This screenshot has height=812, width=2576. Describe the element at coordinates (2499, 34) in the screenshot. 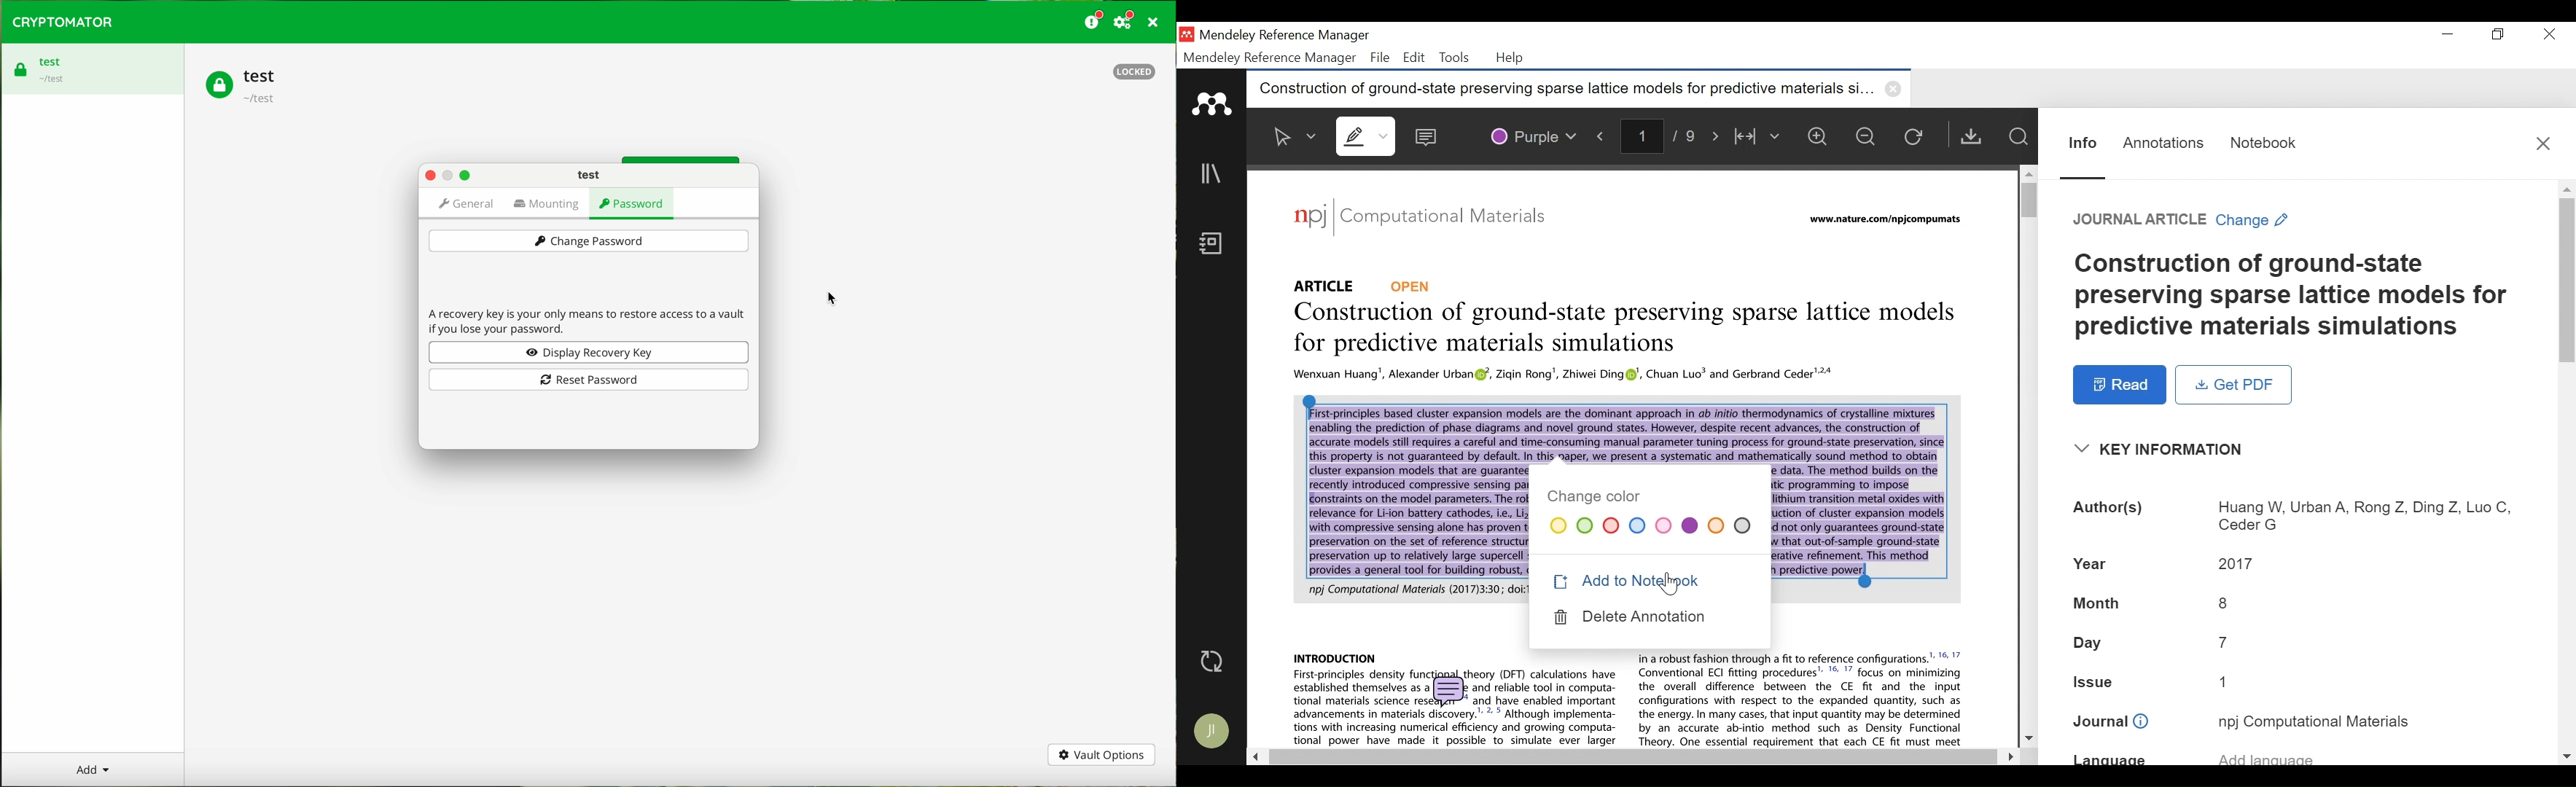

I see `Restore` at that location.